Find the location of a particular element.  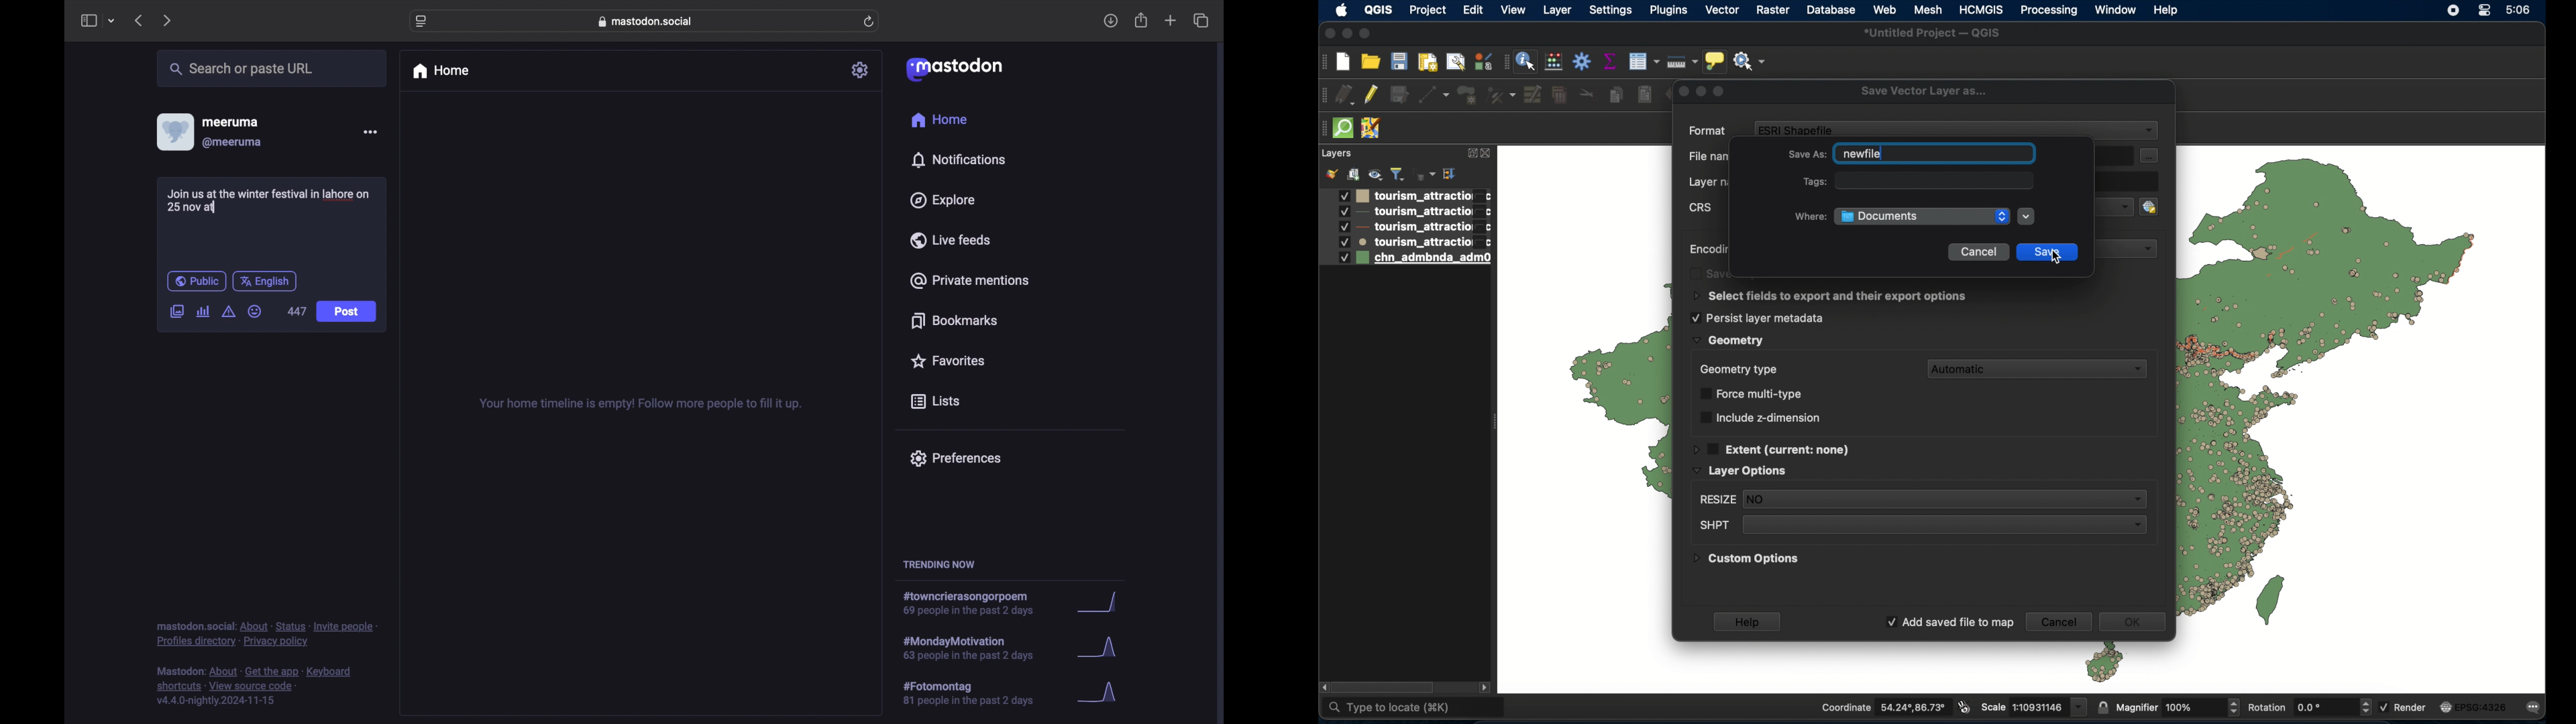

download is located at coordinates (1111, 21).